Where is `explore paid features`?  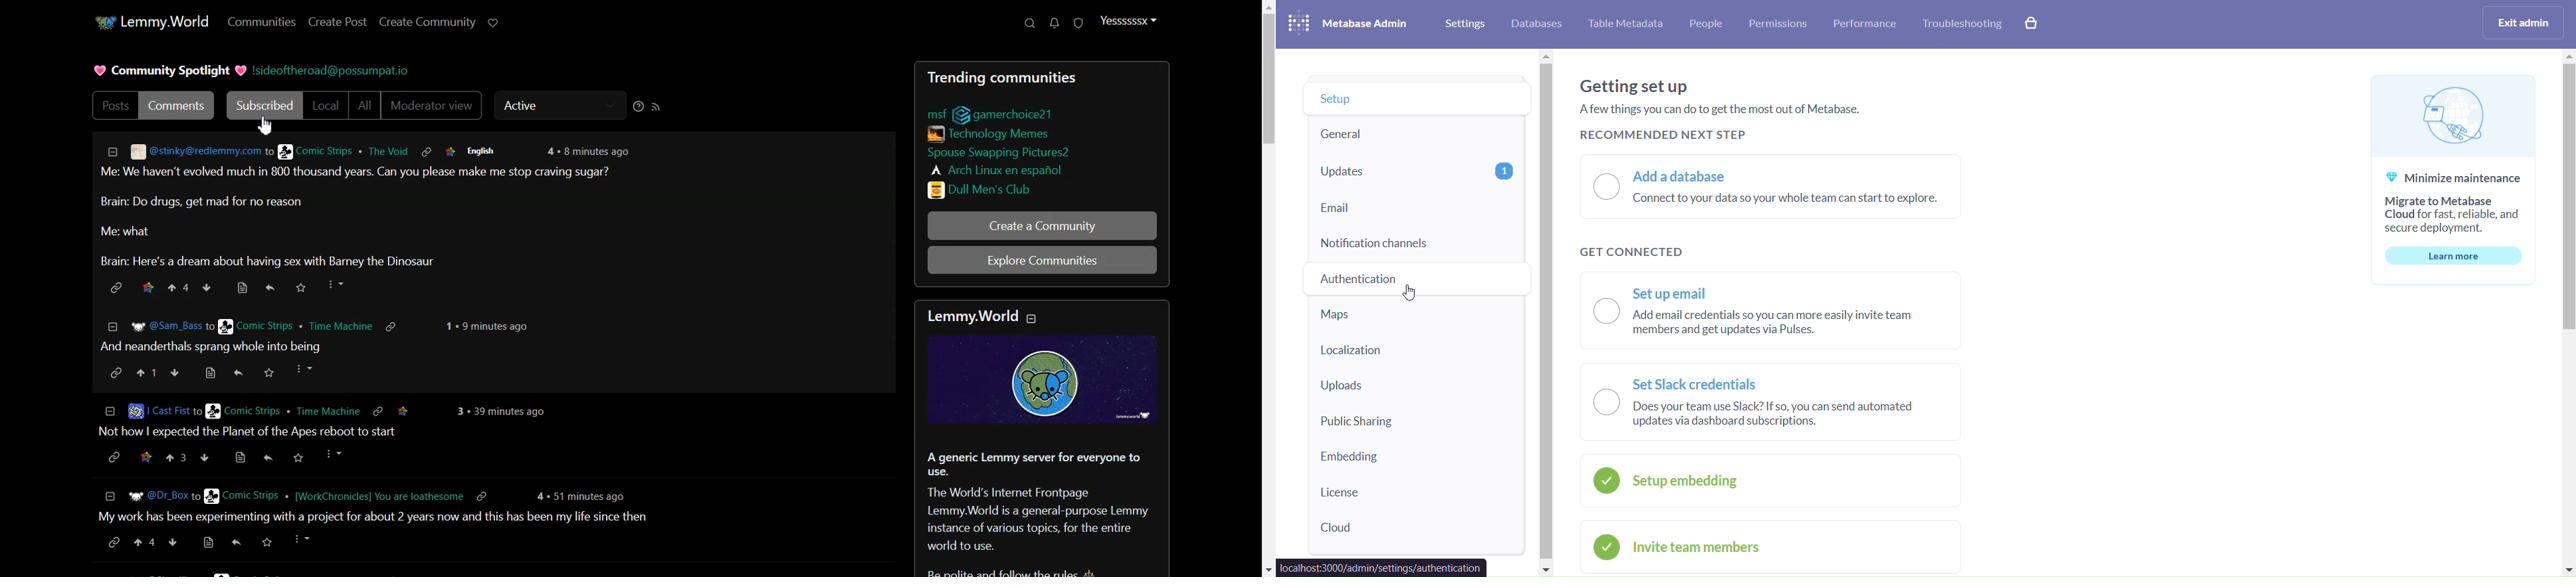 explore paid features is located at coordinates (2034, 24).